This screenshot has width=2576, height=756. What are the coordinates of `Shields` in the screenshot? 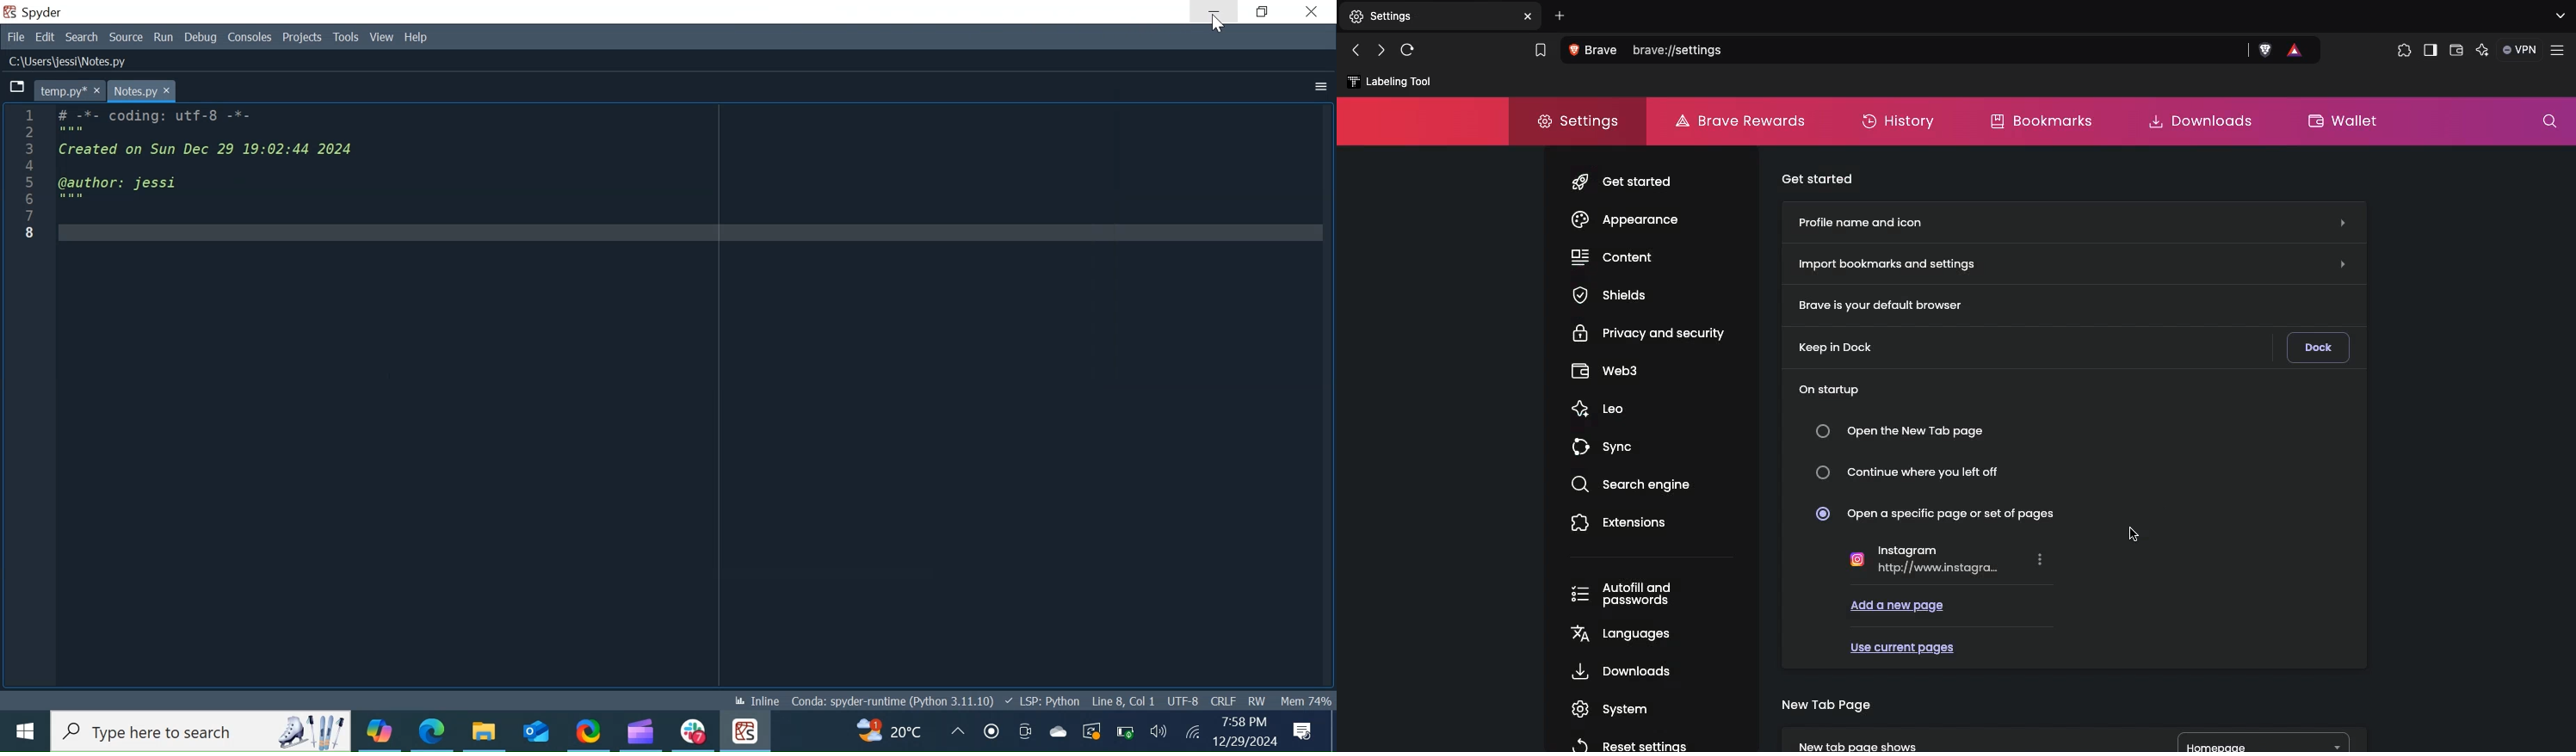 It's located at (1609, 294).